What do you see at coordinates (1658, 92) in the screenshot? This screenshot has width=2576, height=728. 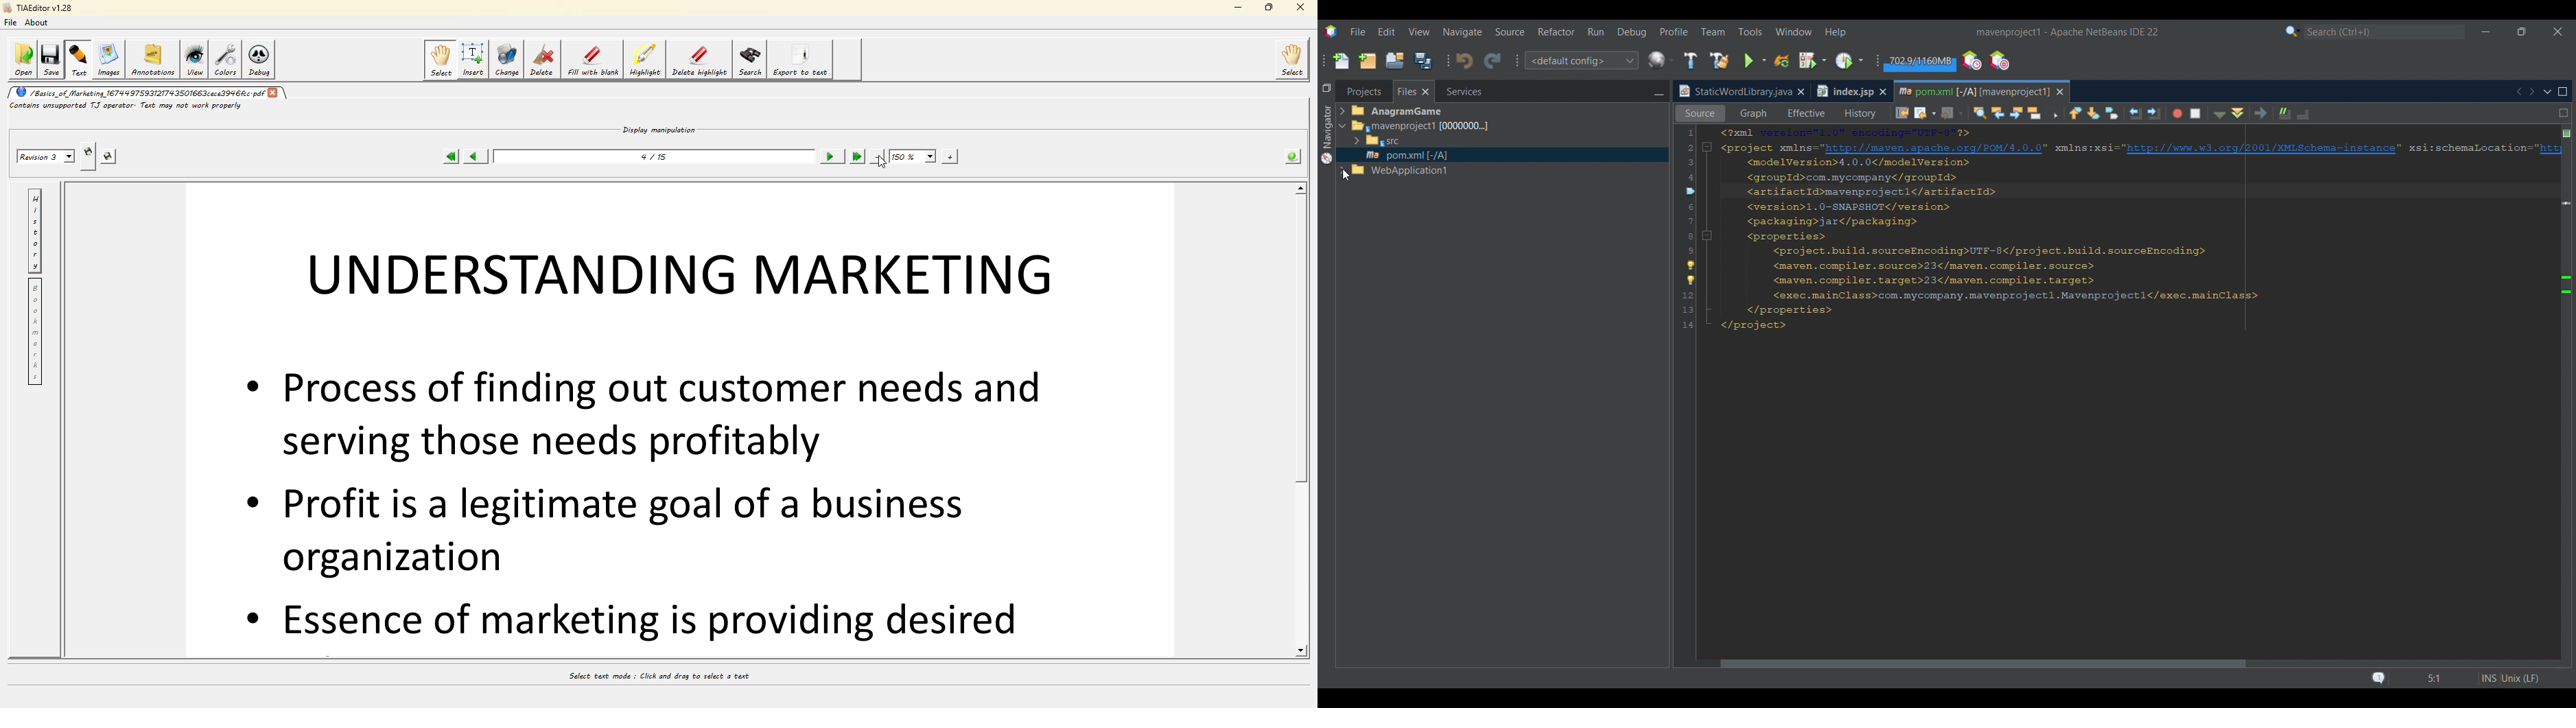 I see `Minimize` at bounding box center [1658, 92].